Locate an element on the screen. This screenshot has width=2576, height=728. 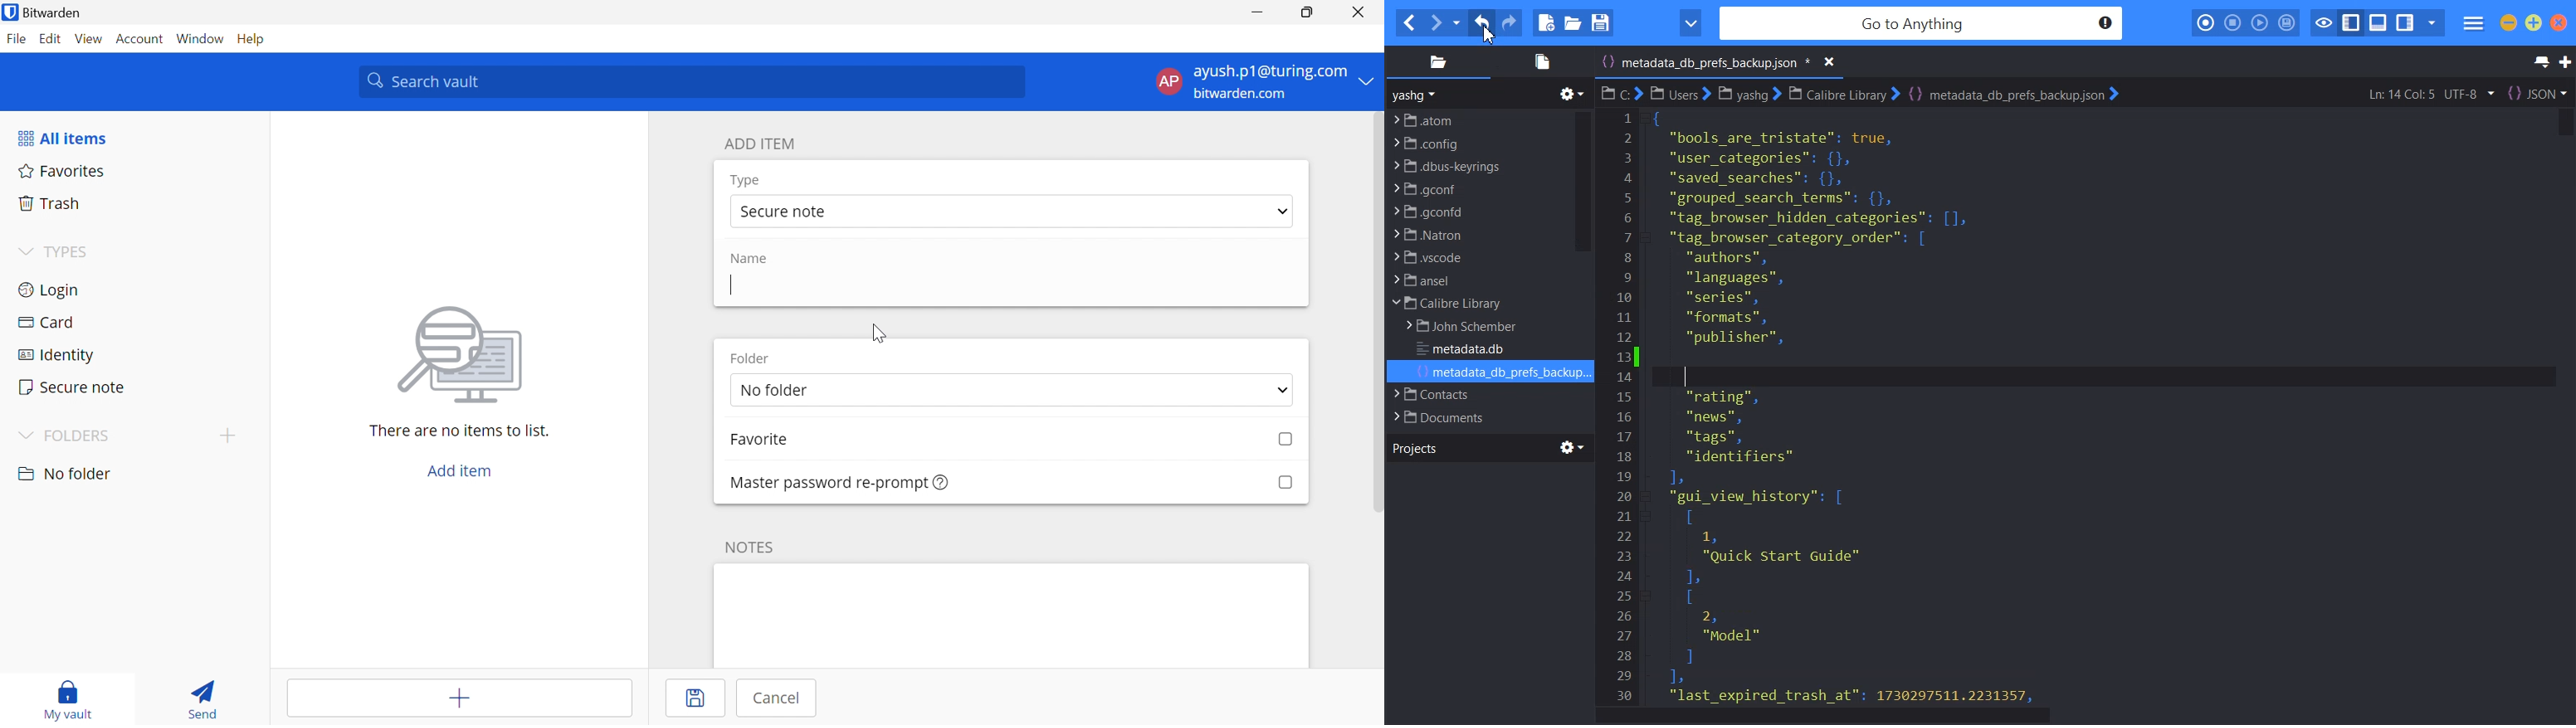
Type is located at coordinates (746, 182).